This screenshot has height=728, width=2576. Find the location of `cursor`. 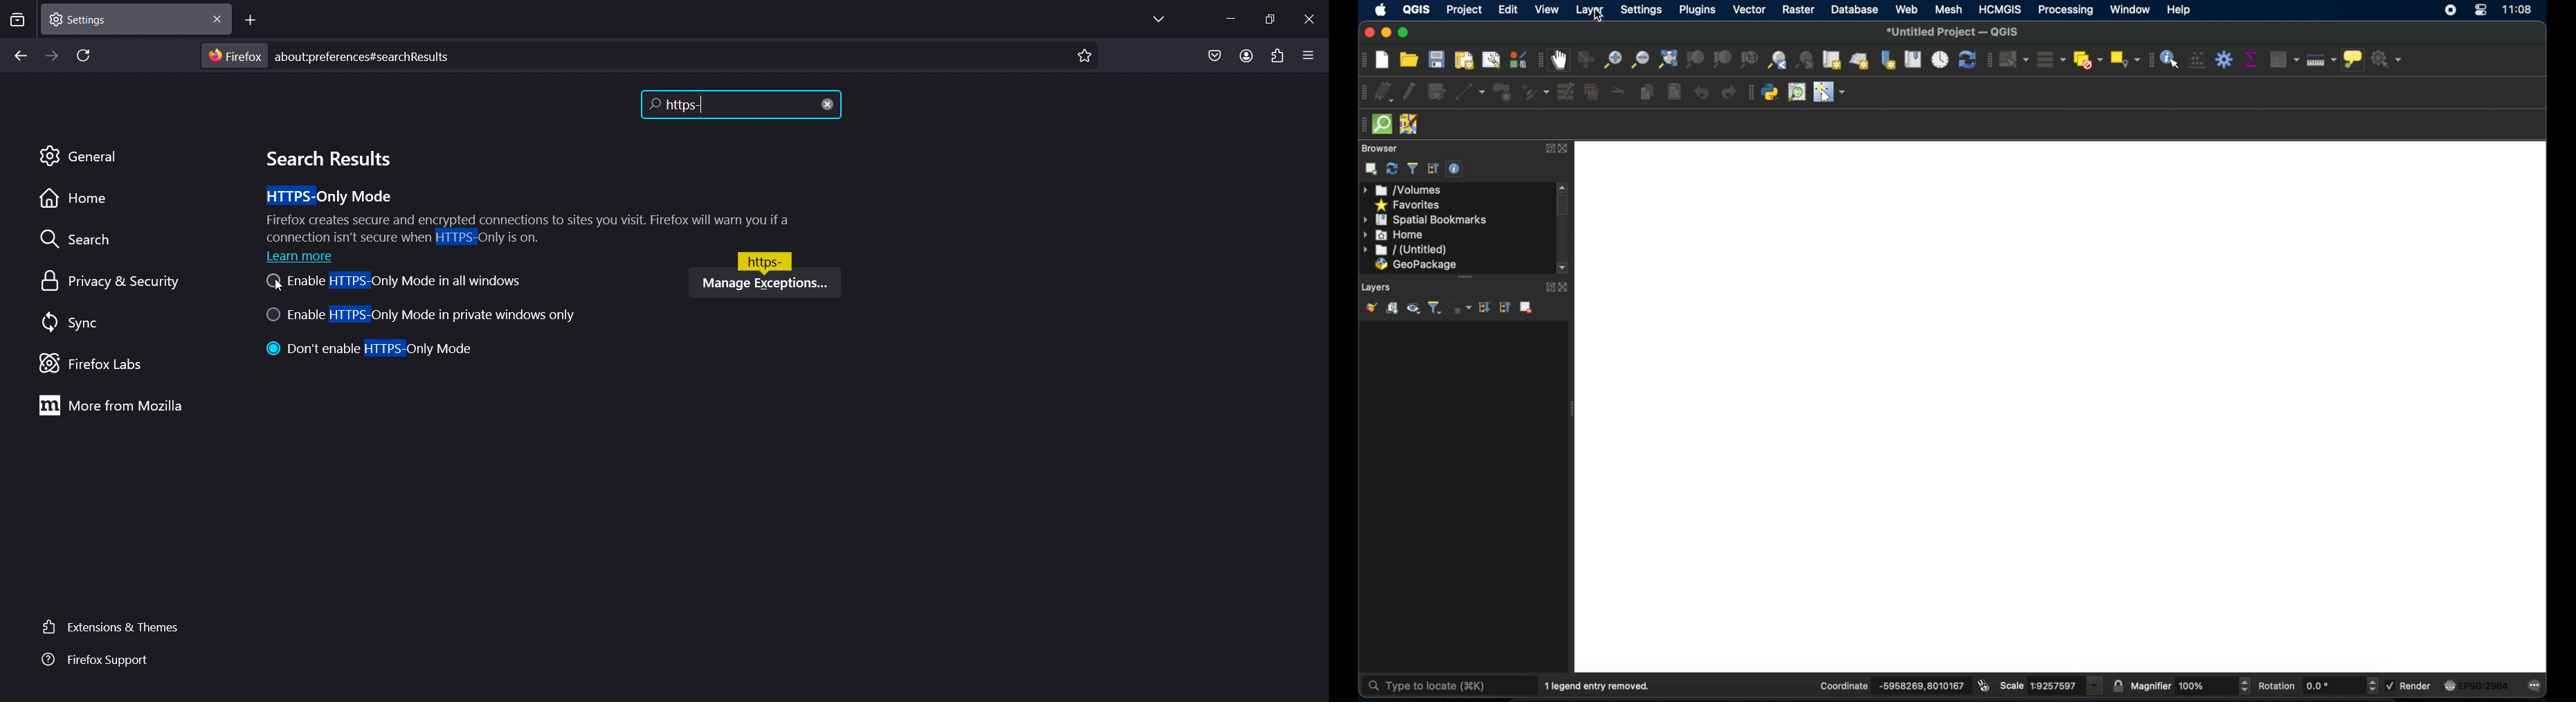

cursor is located at coordinates (279, 289).